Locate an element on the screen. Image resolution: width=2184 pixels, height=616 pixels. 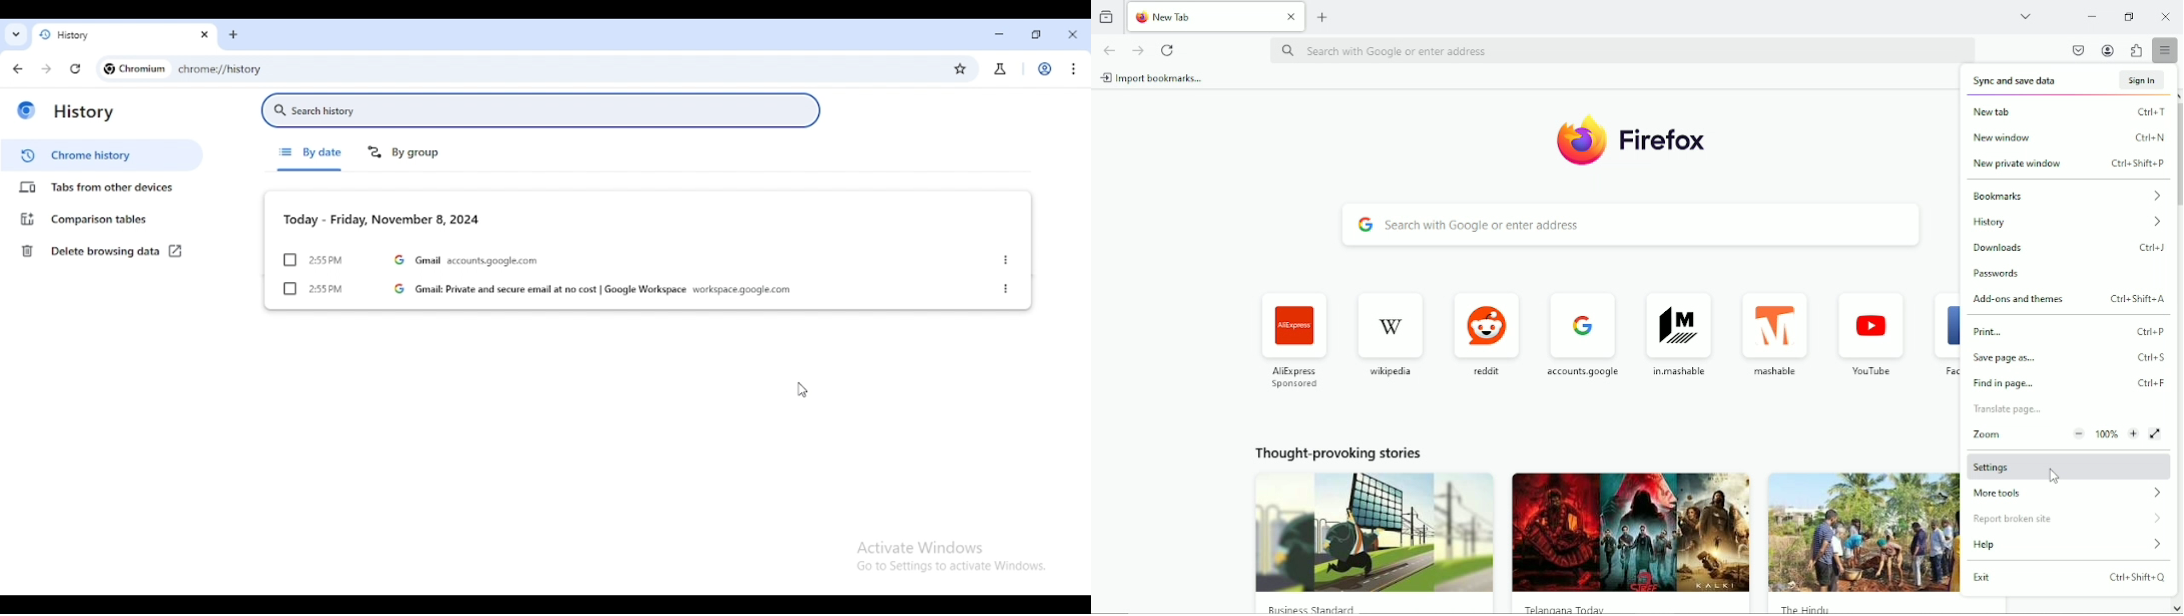
Add-ons and themes is located at coordinates (2069, 300).